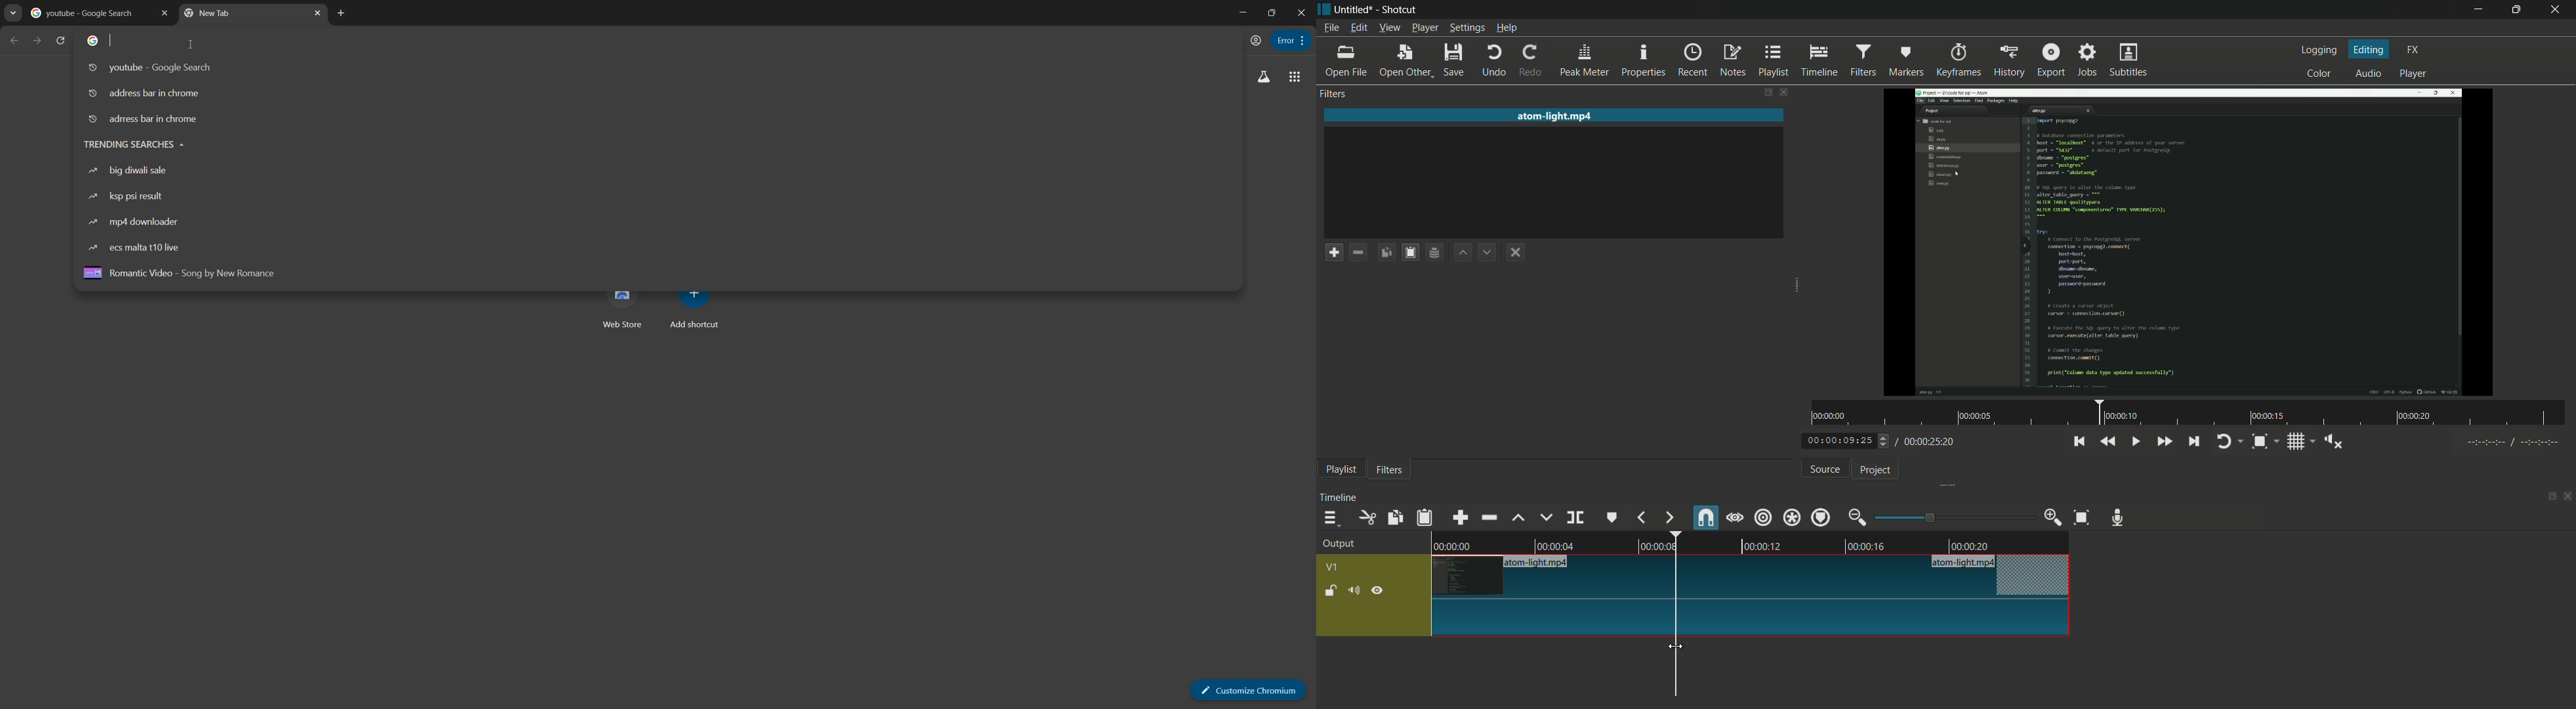  I want to click on save filter set, so click(1438, 253).